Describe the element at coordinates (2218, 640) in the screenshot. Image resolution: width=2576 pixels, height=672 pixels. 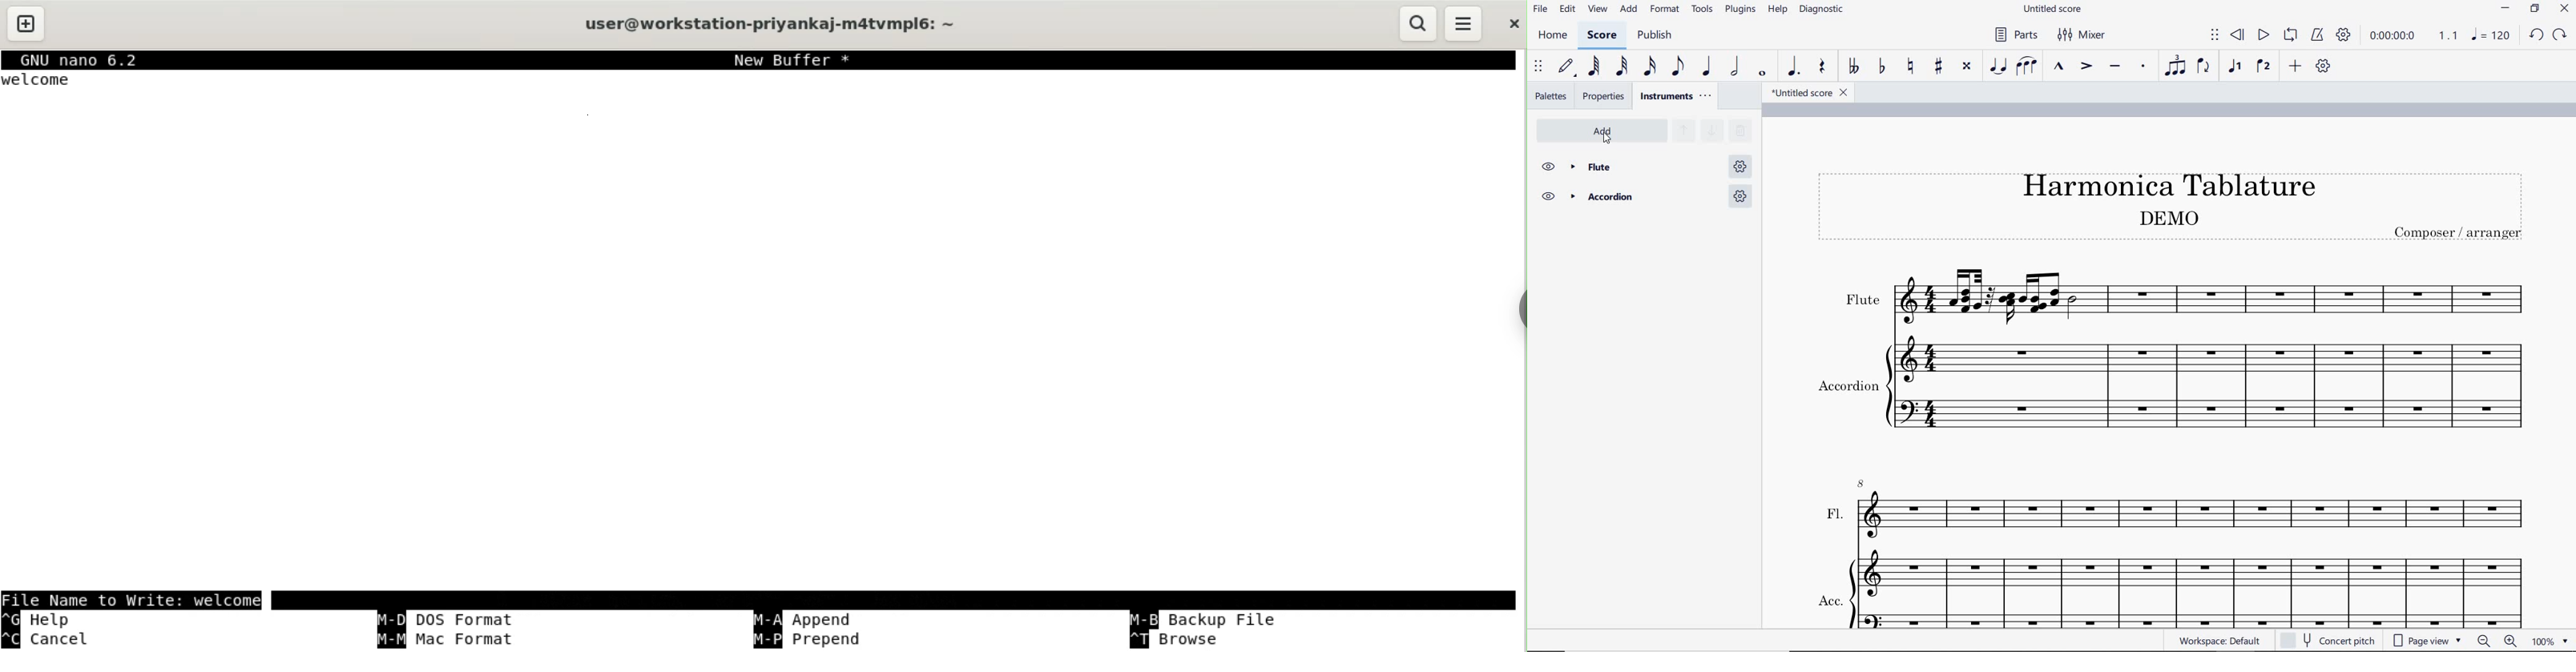
I see `workspace: default` at that location.